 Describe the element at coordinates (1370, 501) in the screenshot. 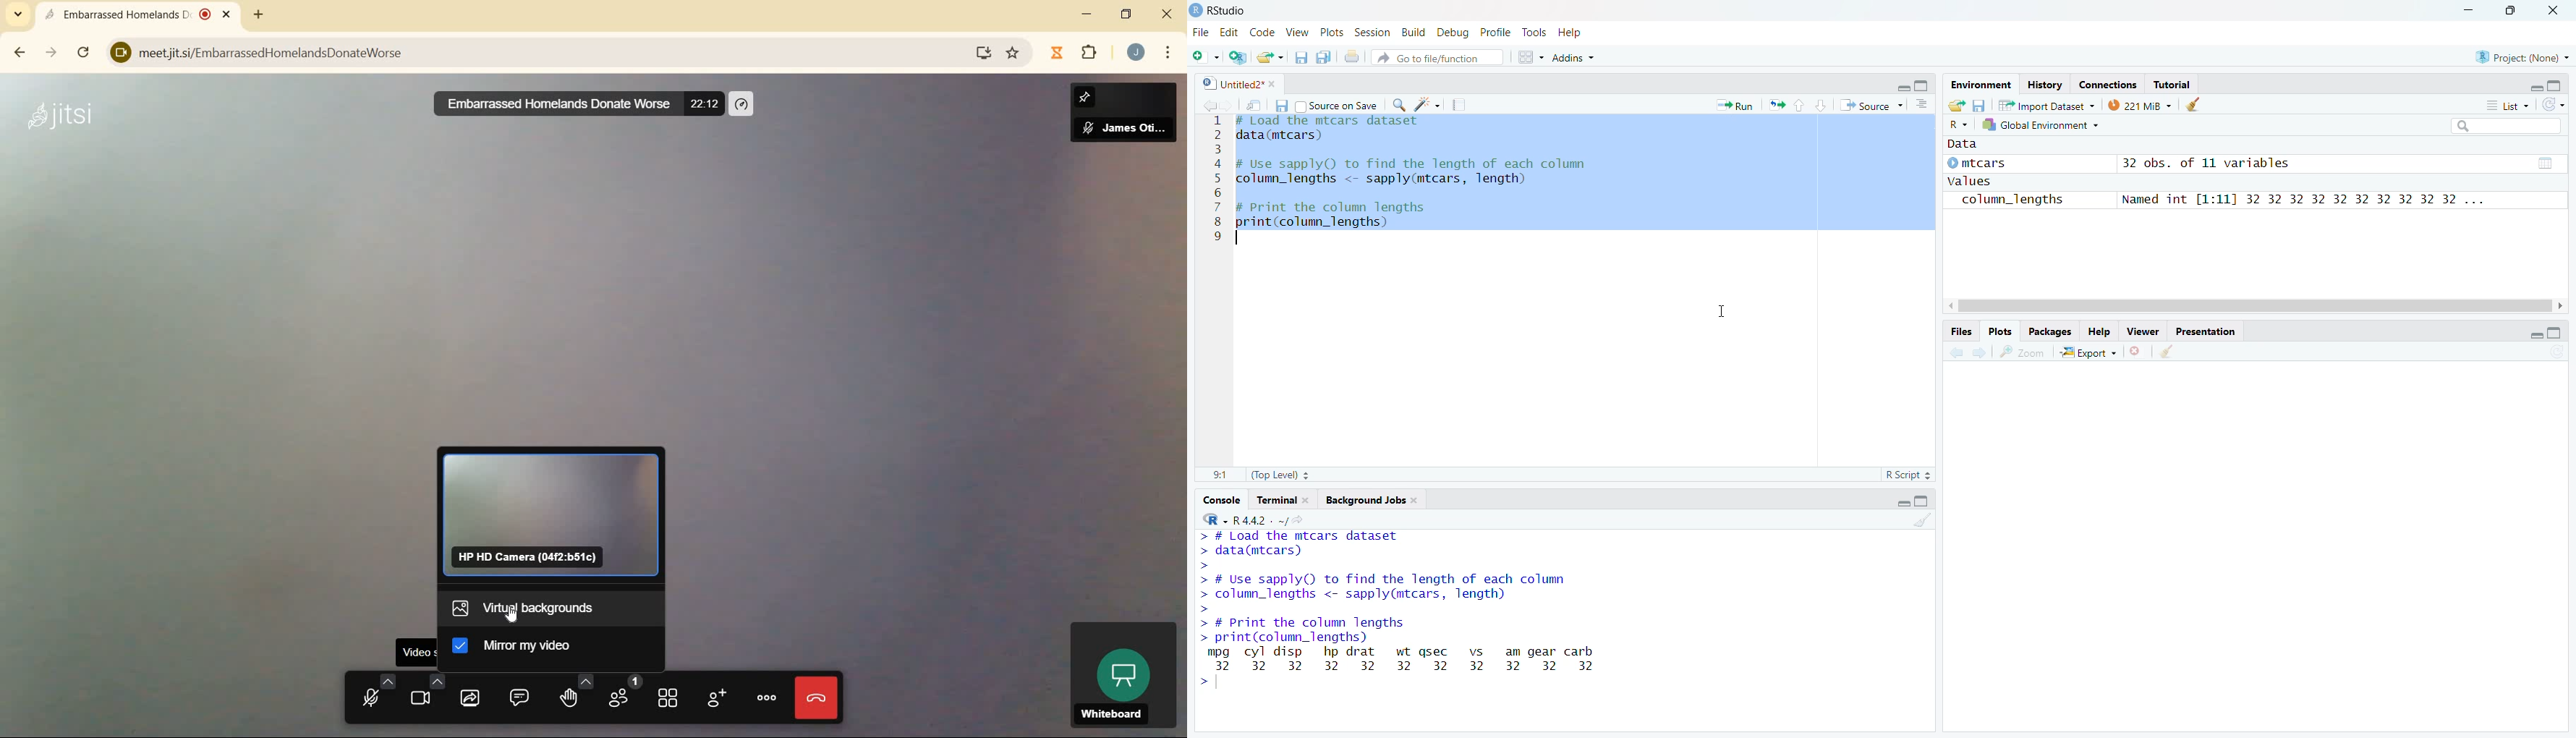

I see `Background Jobs` at that location.